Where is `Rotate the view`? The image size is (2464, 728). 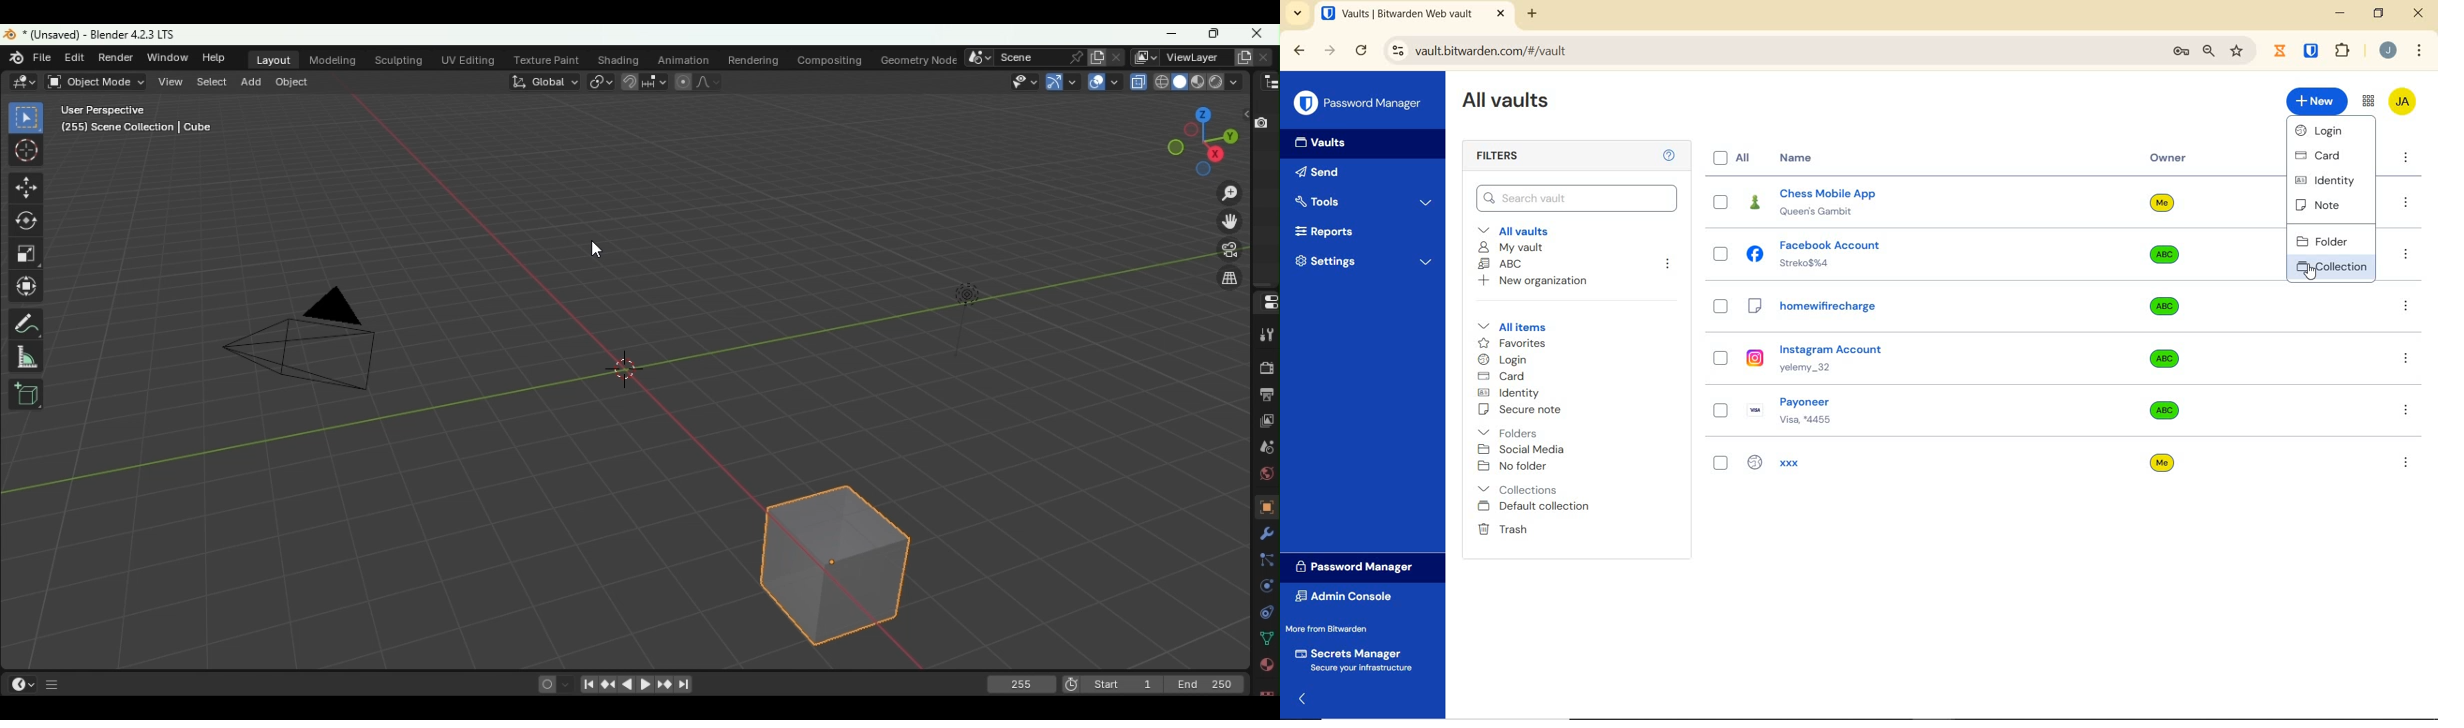
Rotate the view is located at coordinates (1191, 130).